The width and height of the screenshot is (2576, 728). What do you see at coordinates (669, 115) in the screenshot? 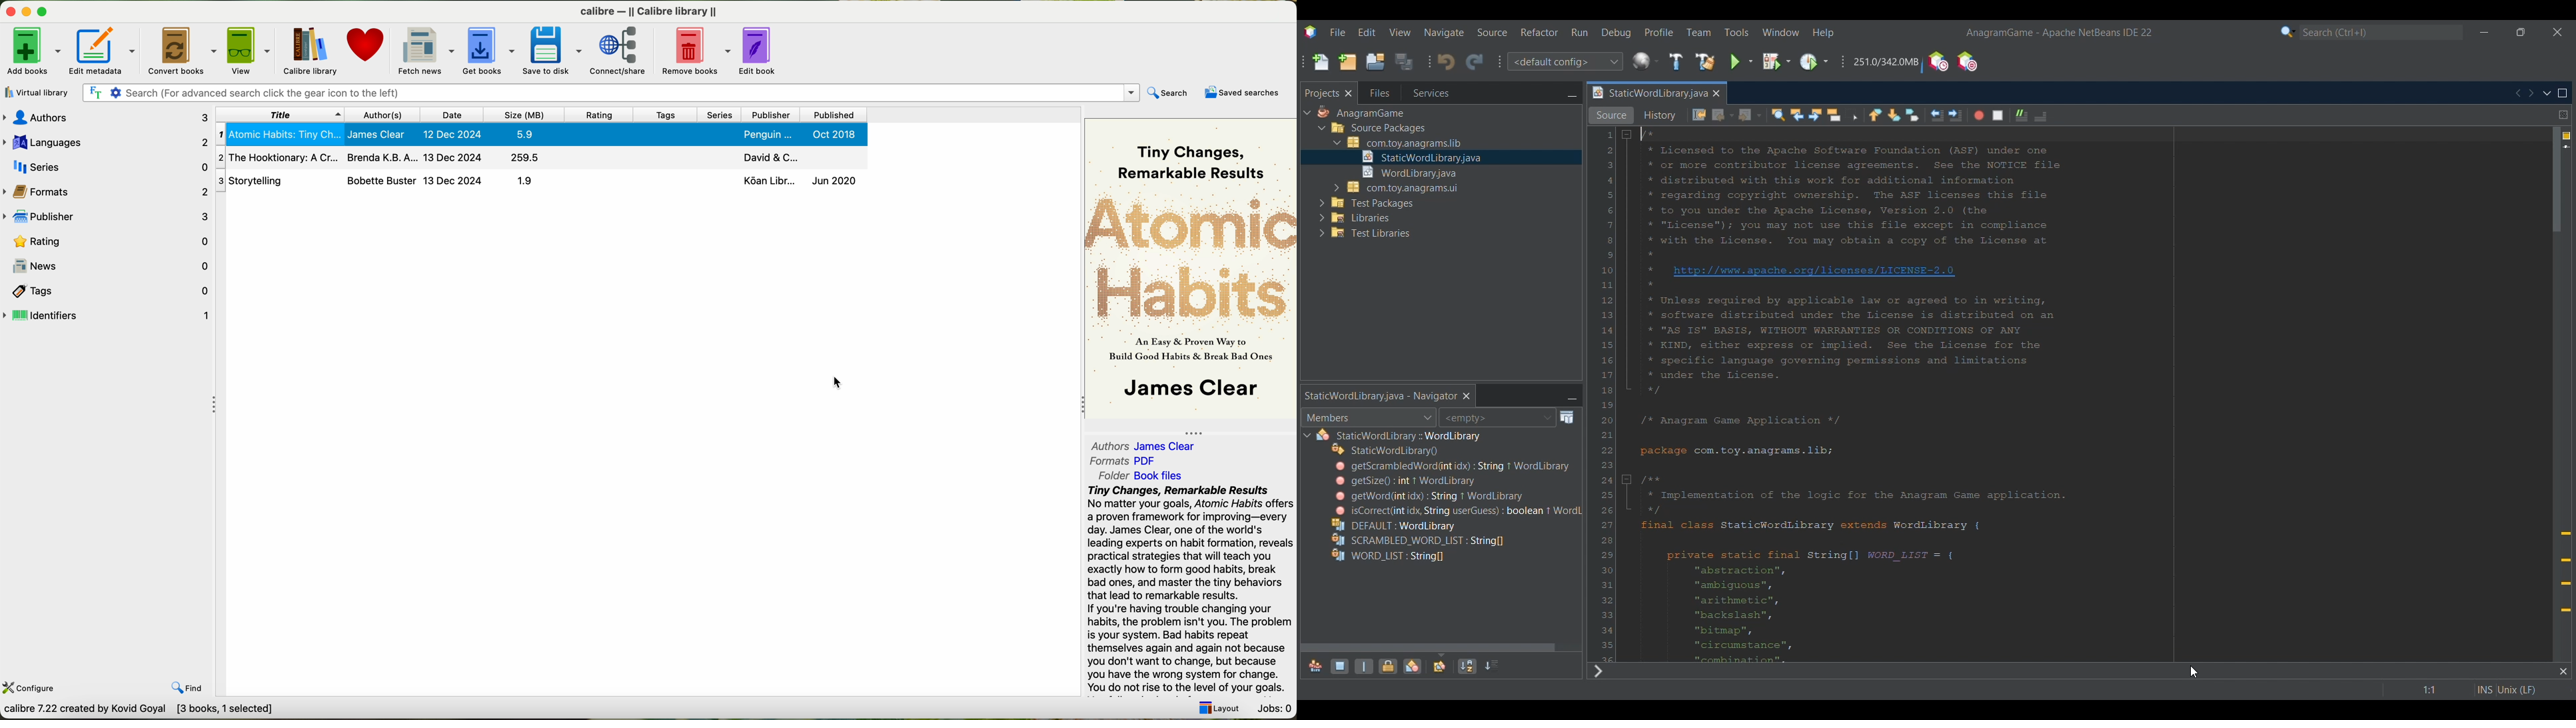
I see `tags` at bounding box center [669, 115].